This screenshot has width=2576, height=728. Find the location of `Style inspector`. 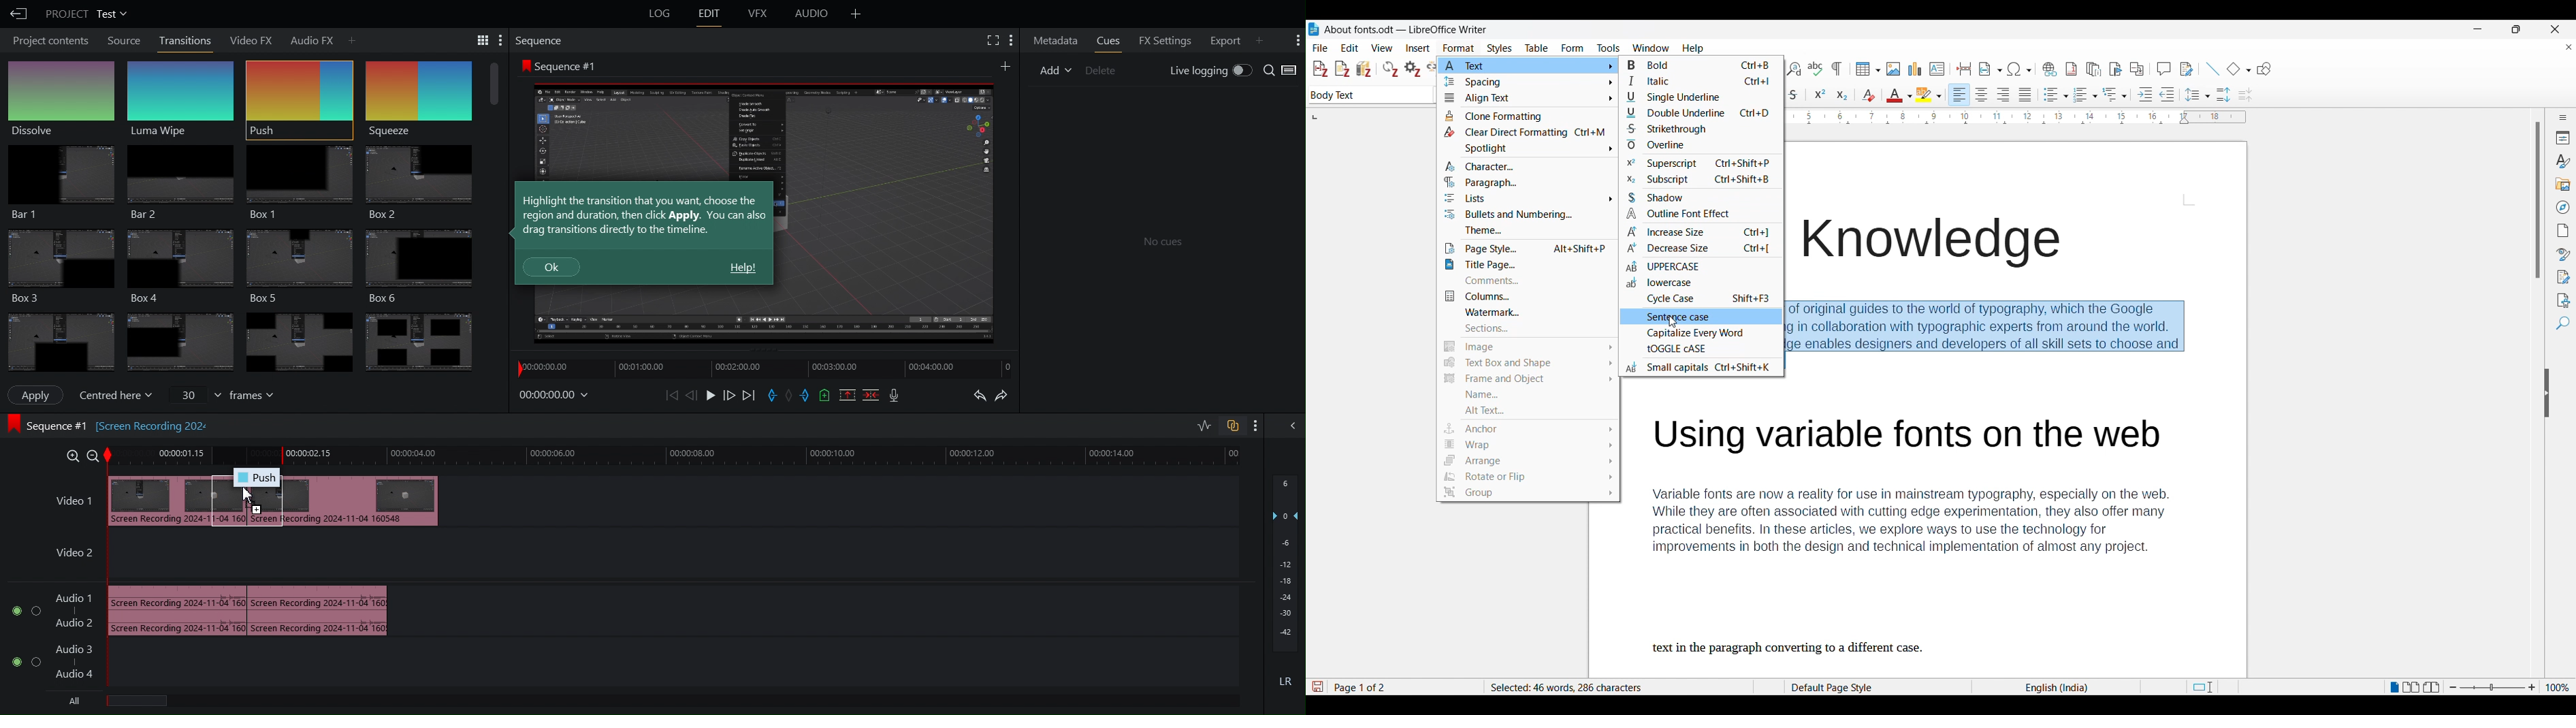

Style inspector is located at coordinates (2563, 254).